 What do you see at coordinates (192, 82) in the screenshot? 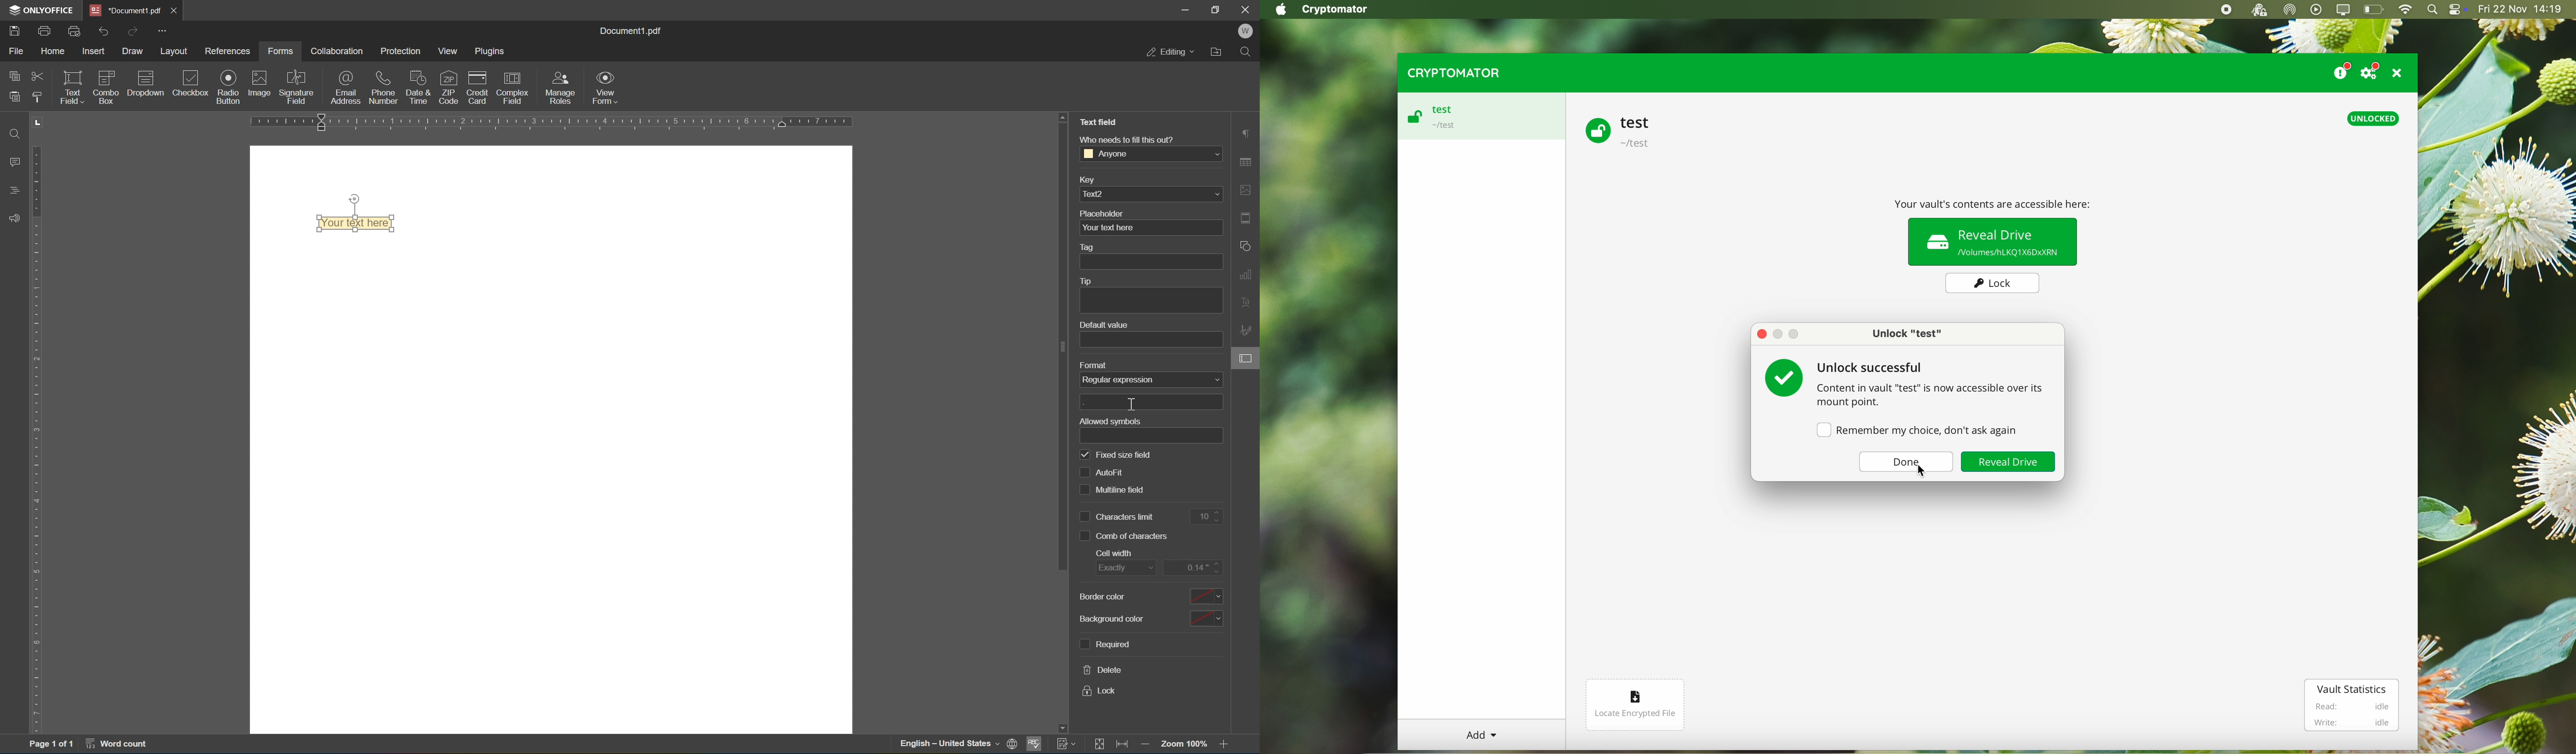
I see `checkbox` at bounding box center [192, 82].